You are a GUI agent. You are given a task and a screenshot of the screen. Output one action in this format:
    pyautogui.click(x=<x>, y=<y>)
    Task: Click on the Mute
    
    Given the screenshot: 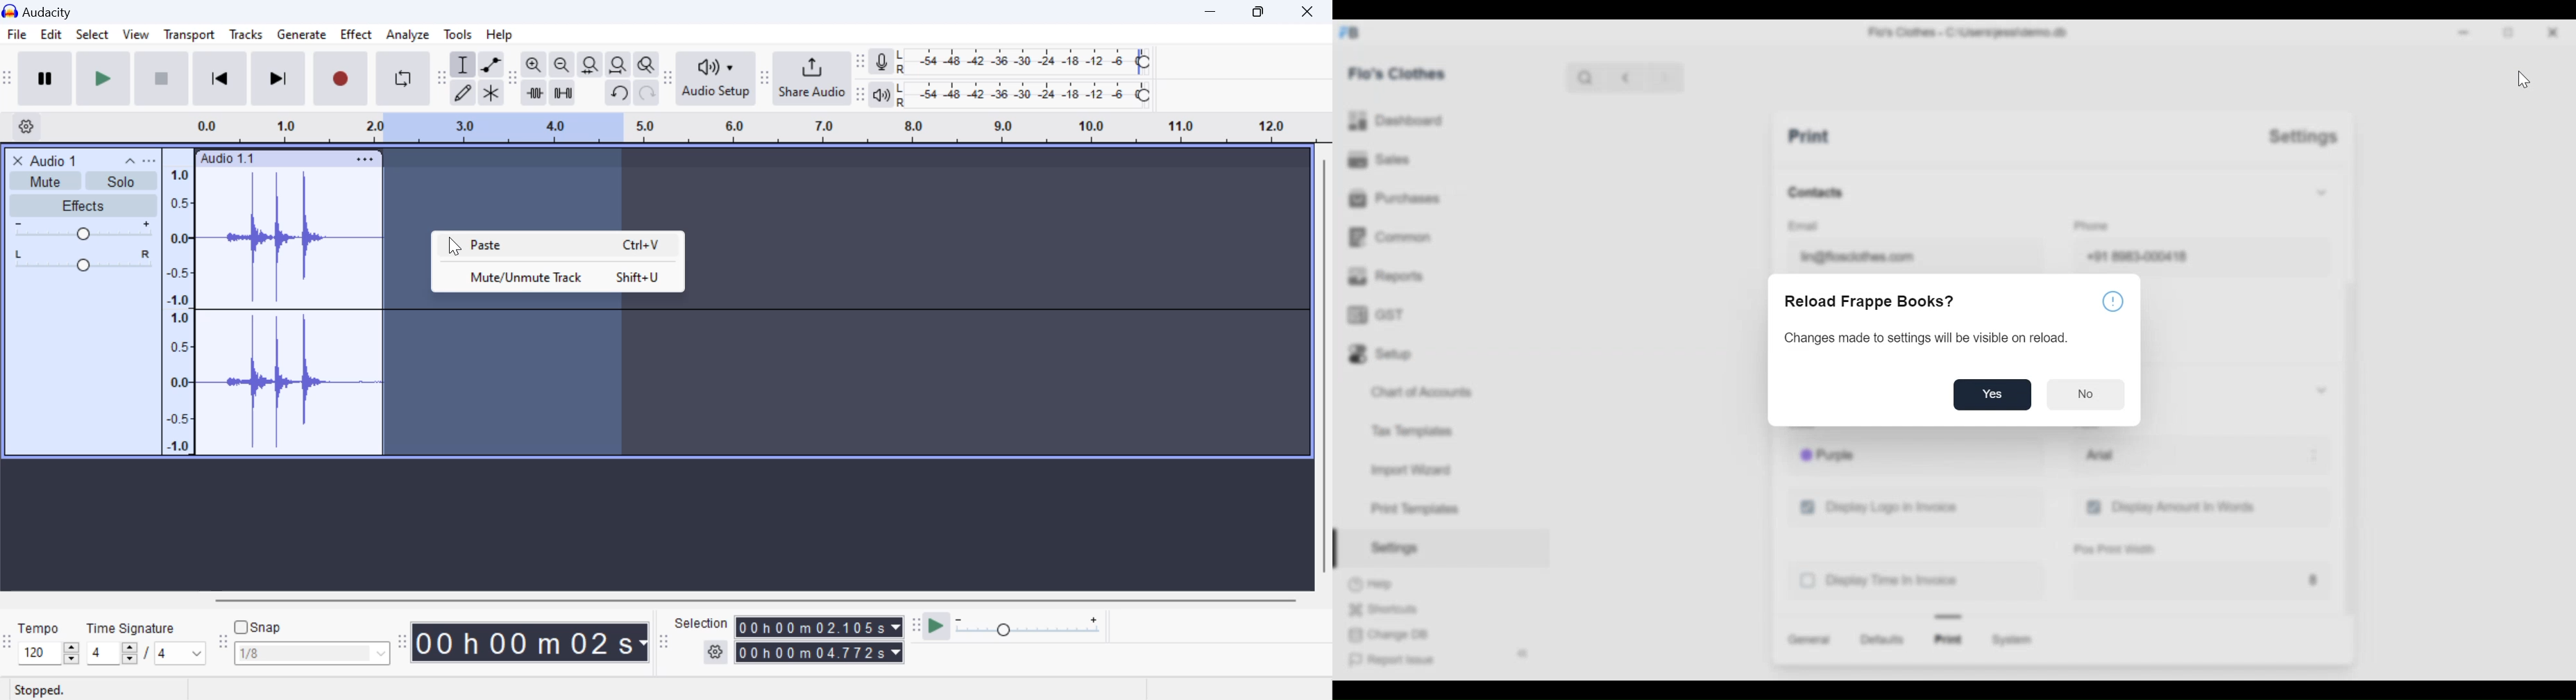 What is the action you would take?
    pyautogui.click(x=47, y=180)
    